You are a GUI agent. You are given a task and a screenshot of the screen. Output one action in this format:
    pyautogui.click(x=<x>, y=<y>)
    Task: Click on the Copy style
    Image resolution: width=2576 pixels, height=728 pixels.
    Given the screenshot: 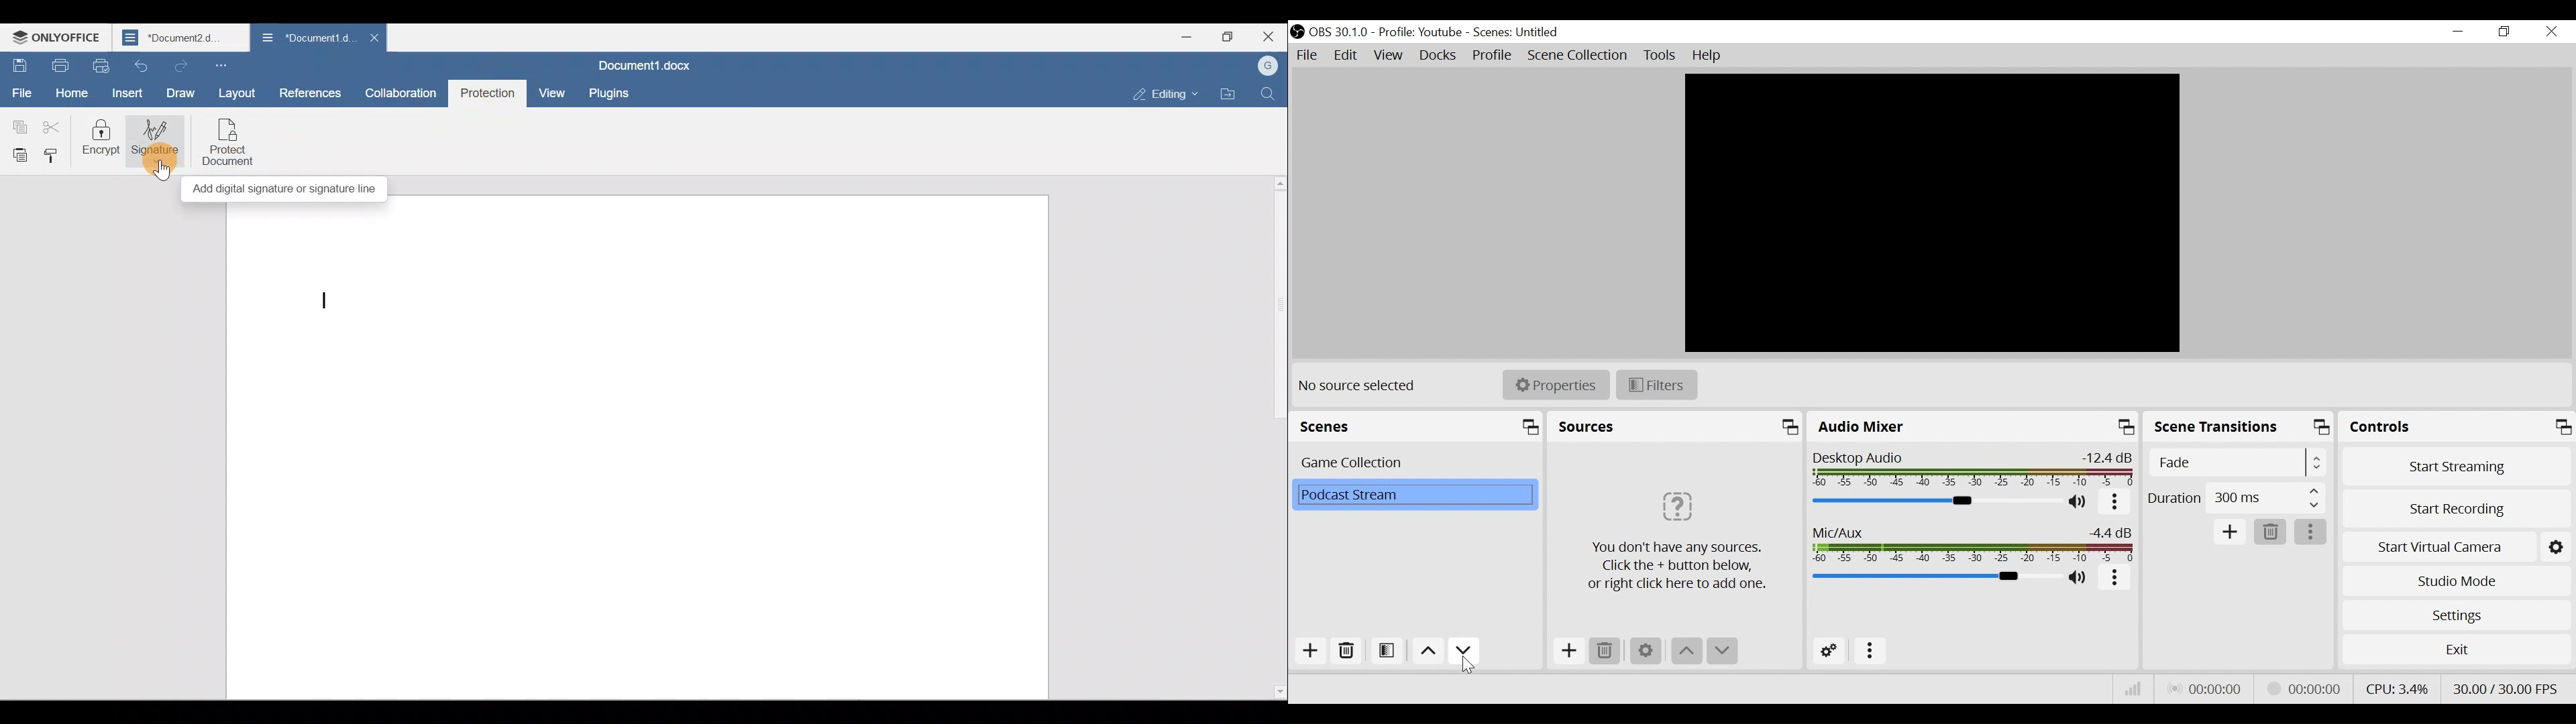 What is the action you would take?
    pyautogui.click(x=51, y=154)
    